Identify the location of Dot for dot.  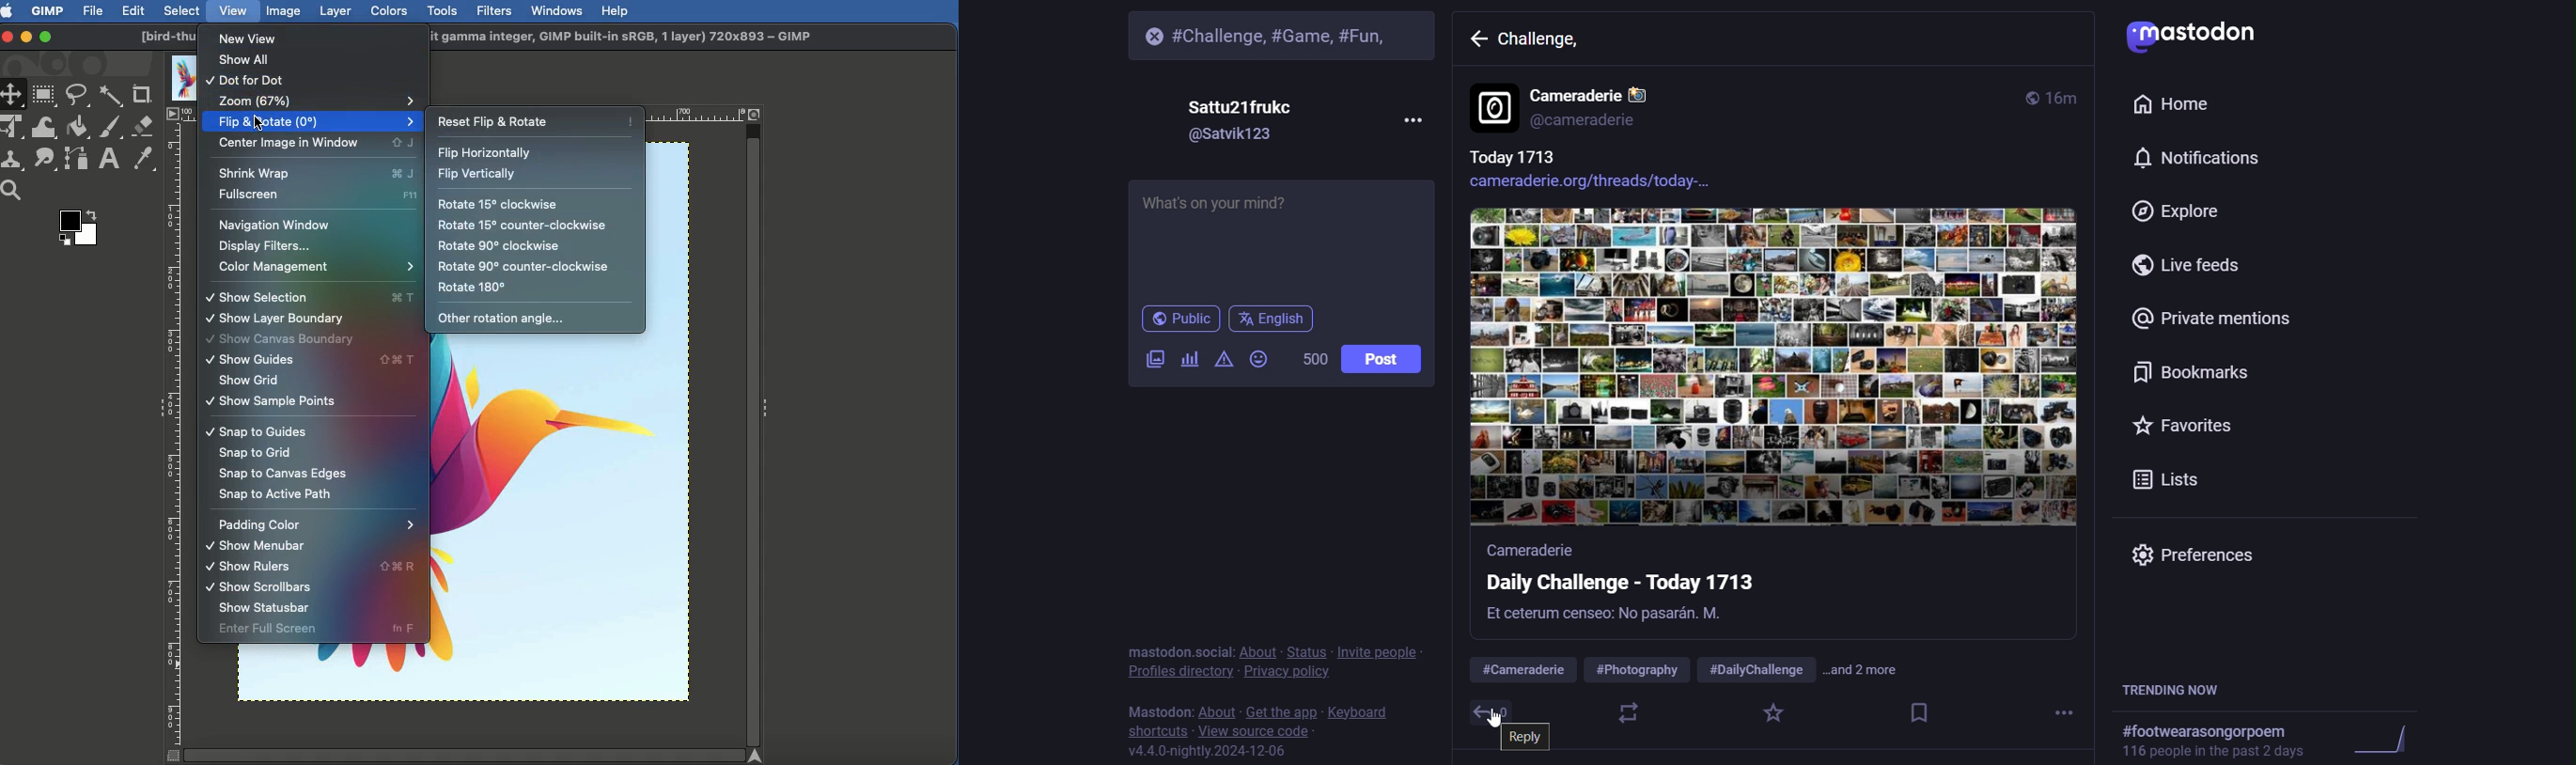
(249, 82).